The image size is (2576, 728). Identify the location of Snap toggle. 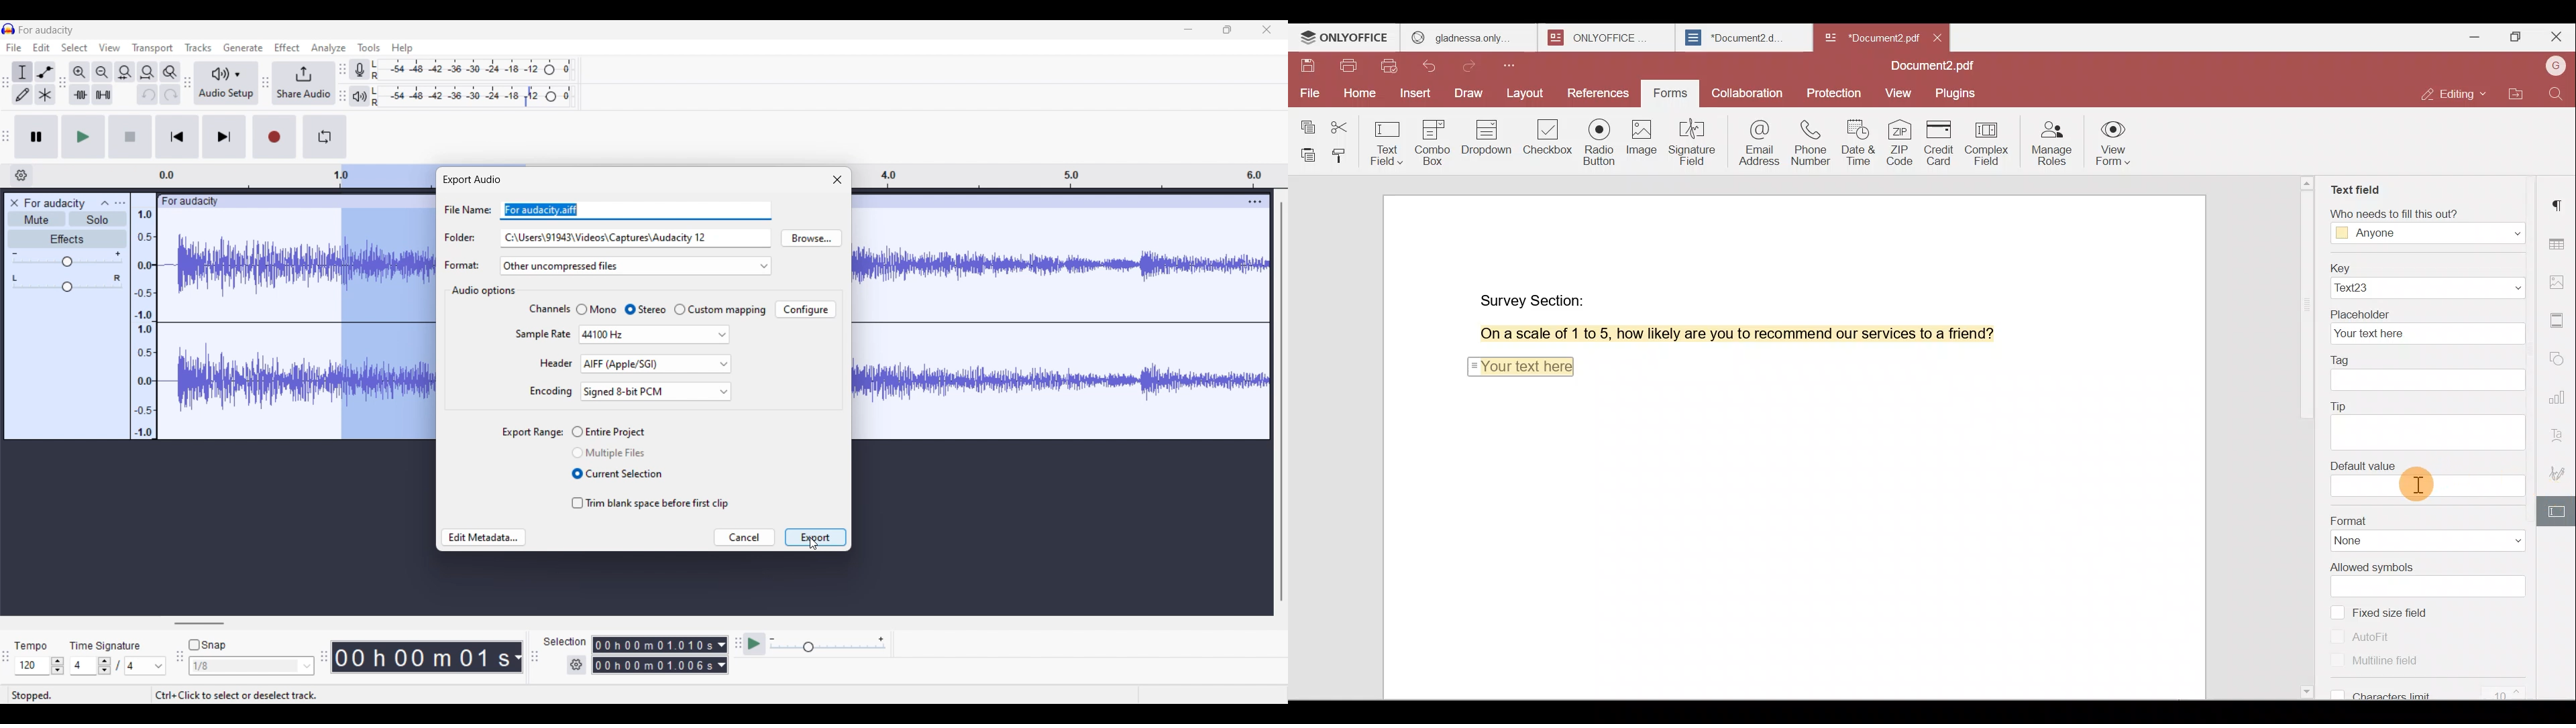
(207, 645).